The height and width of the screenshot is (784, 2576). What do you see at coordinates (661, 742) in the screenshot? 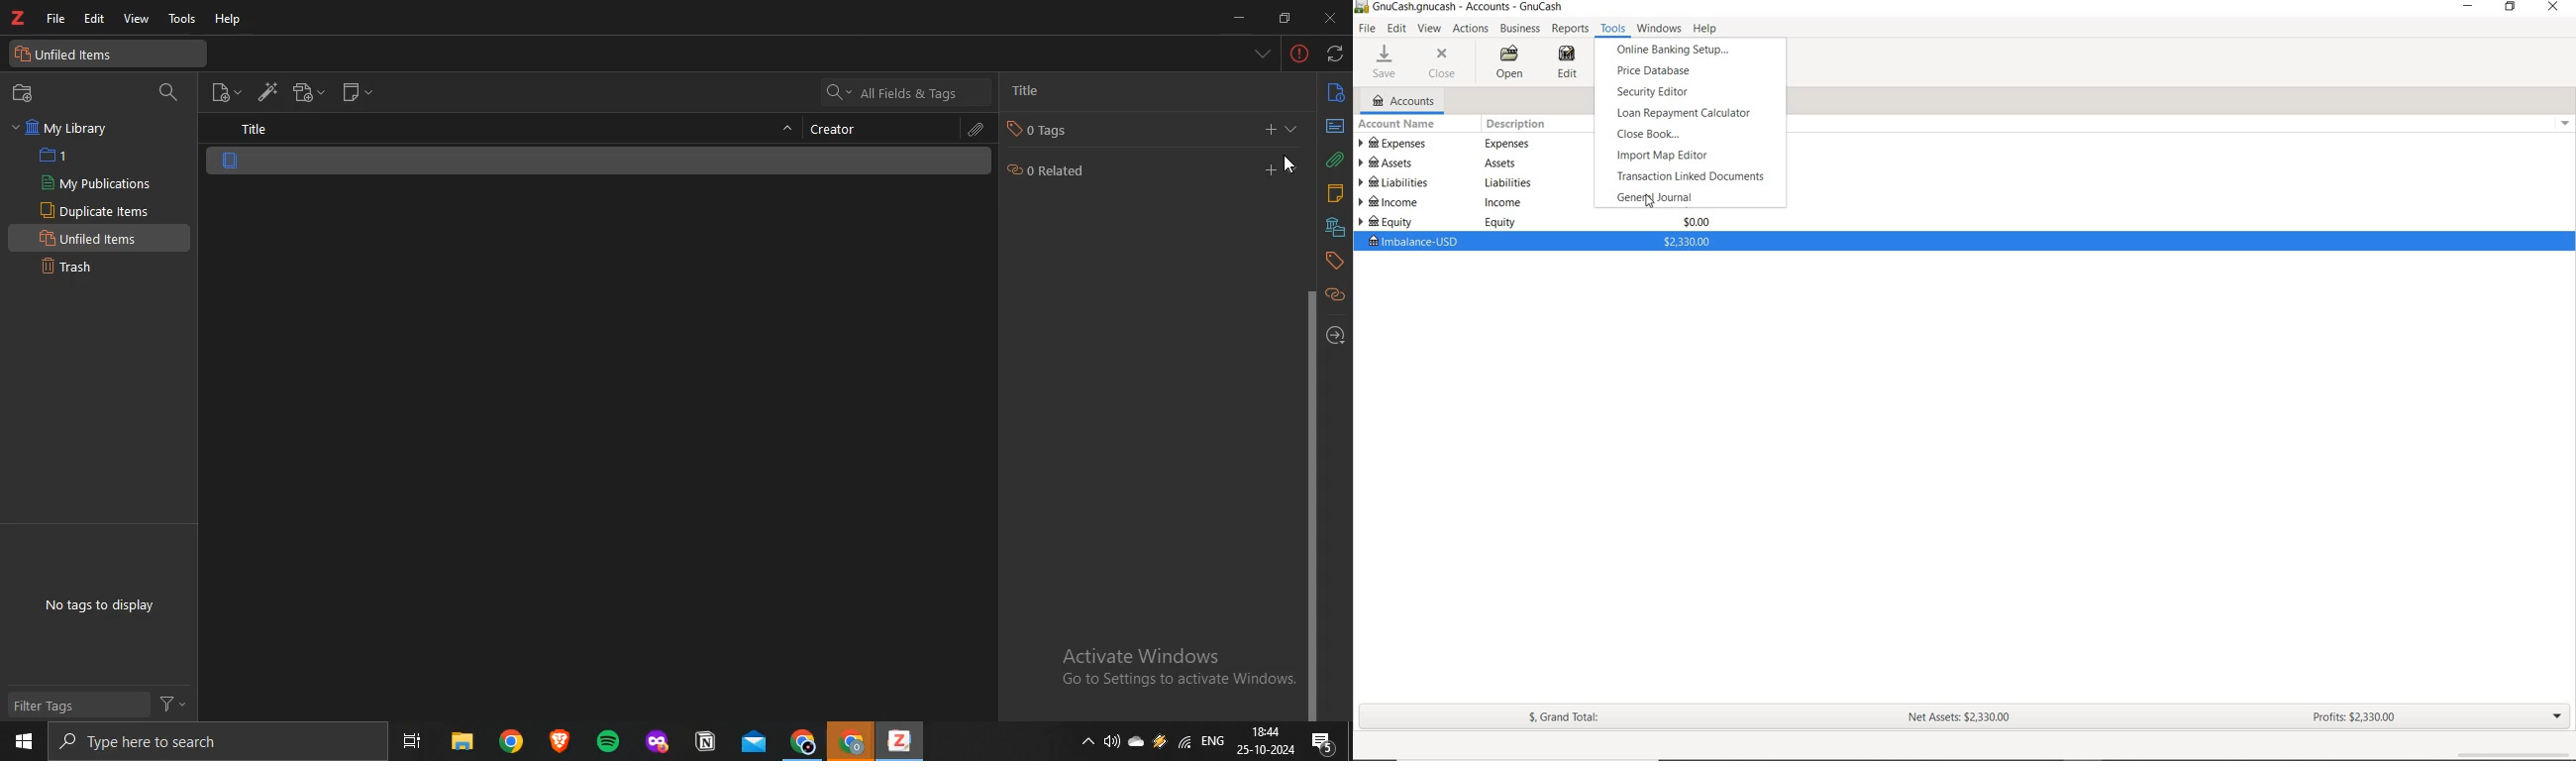
I see `app` at bounding box center [661, 742].